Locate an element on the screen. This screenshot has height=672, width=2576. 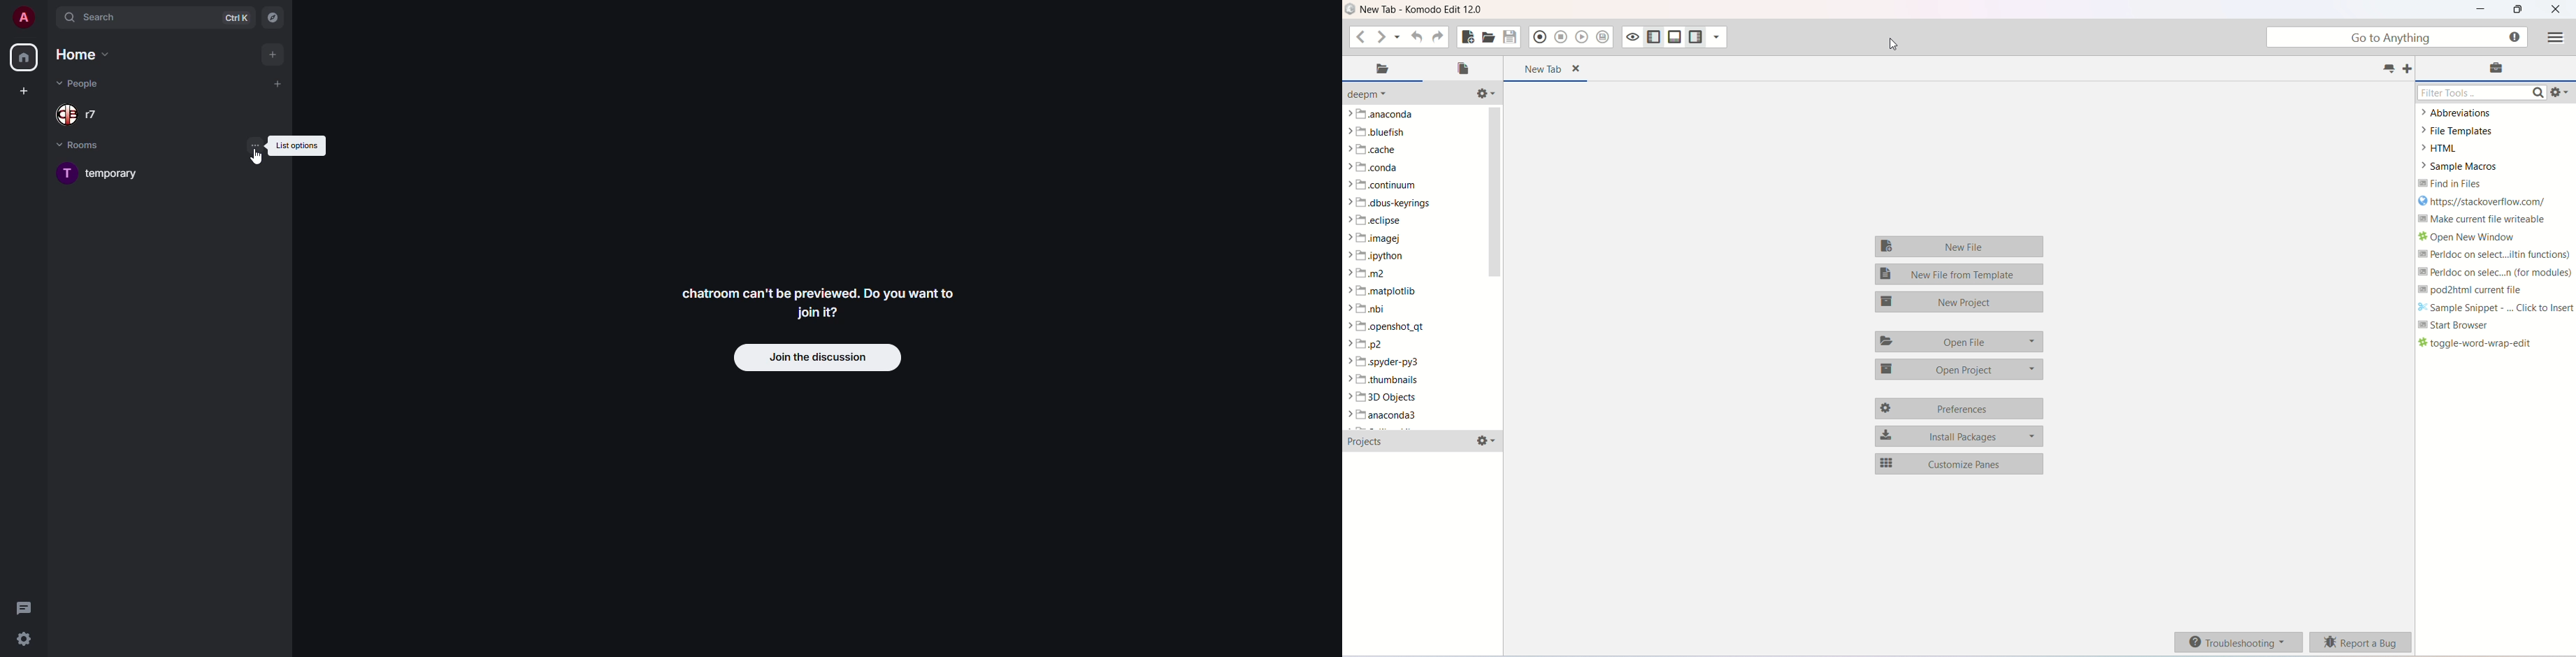
people is located at coordinates (82, 84).